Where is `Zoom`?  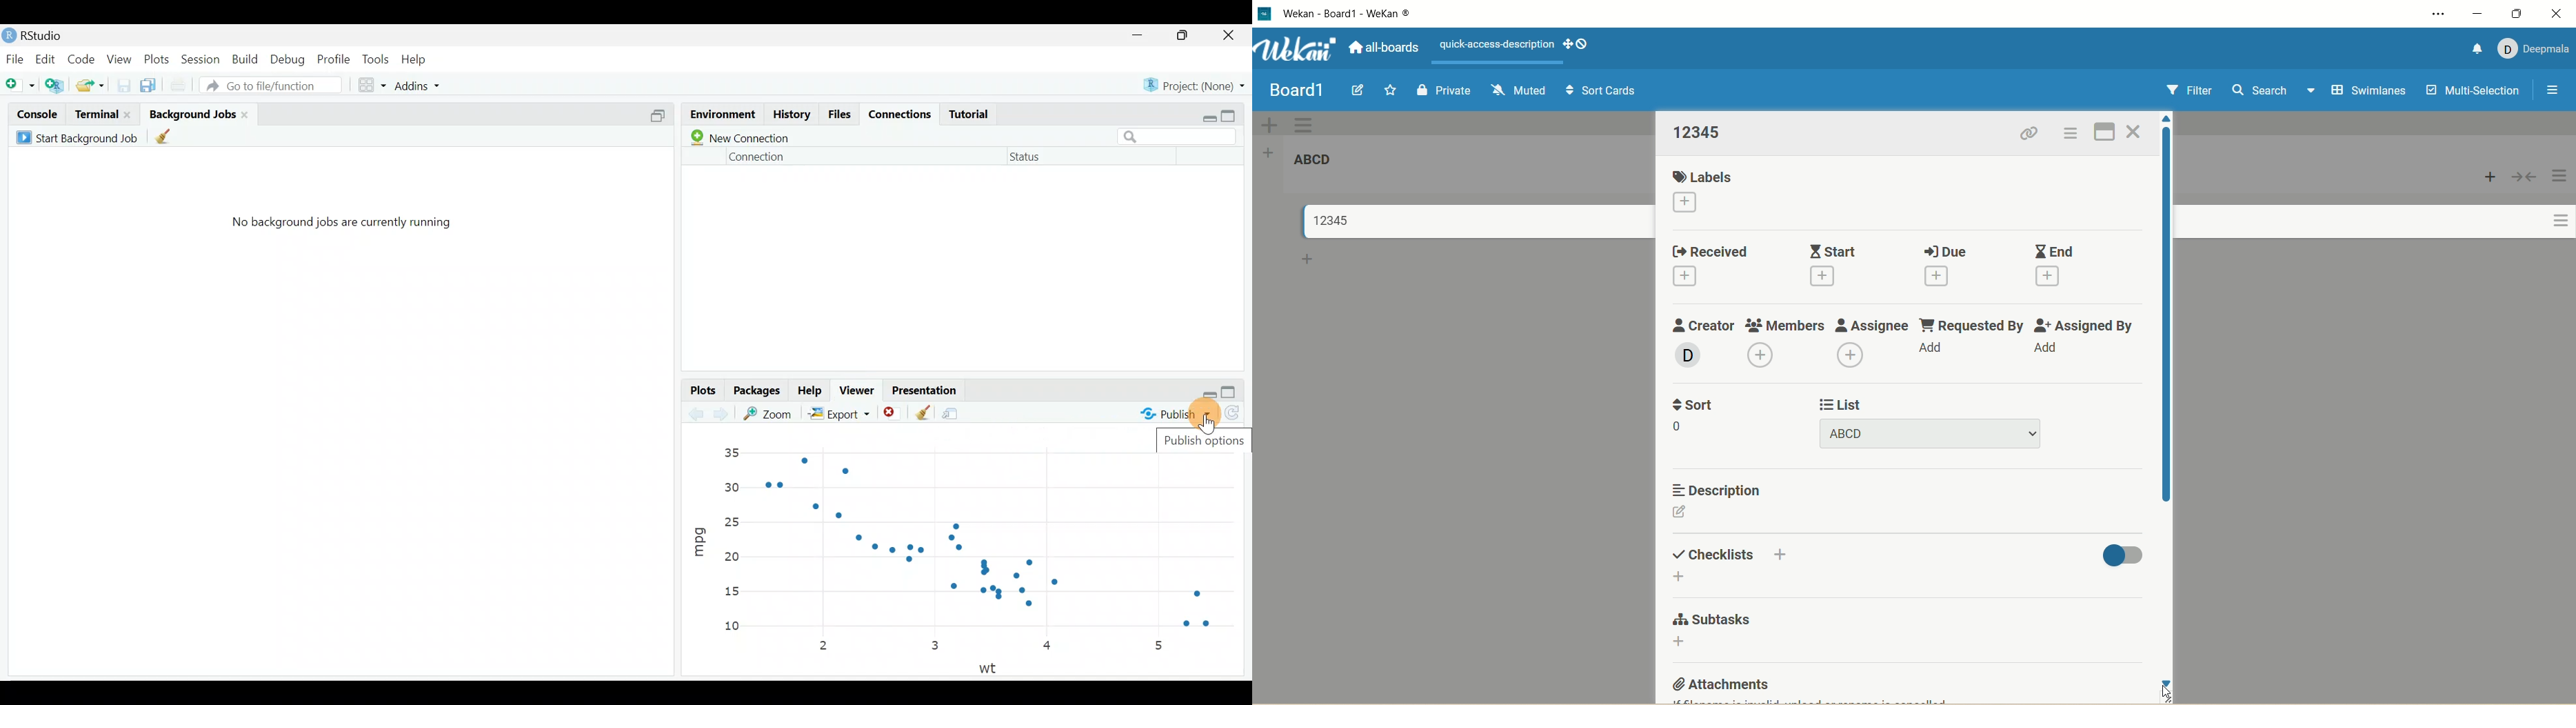 Zoom is located at coordinates (771, 413).